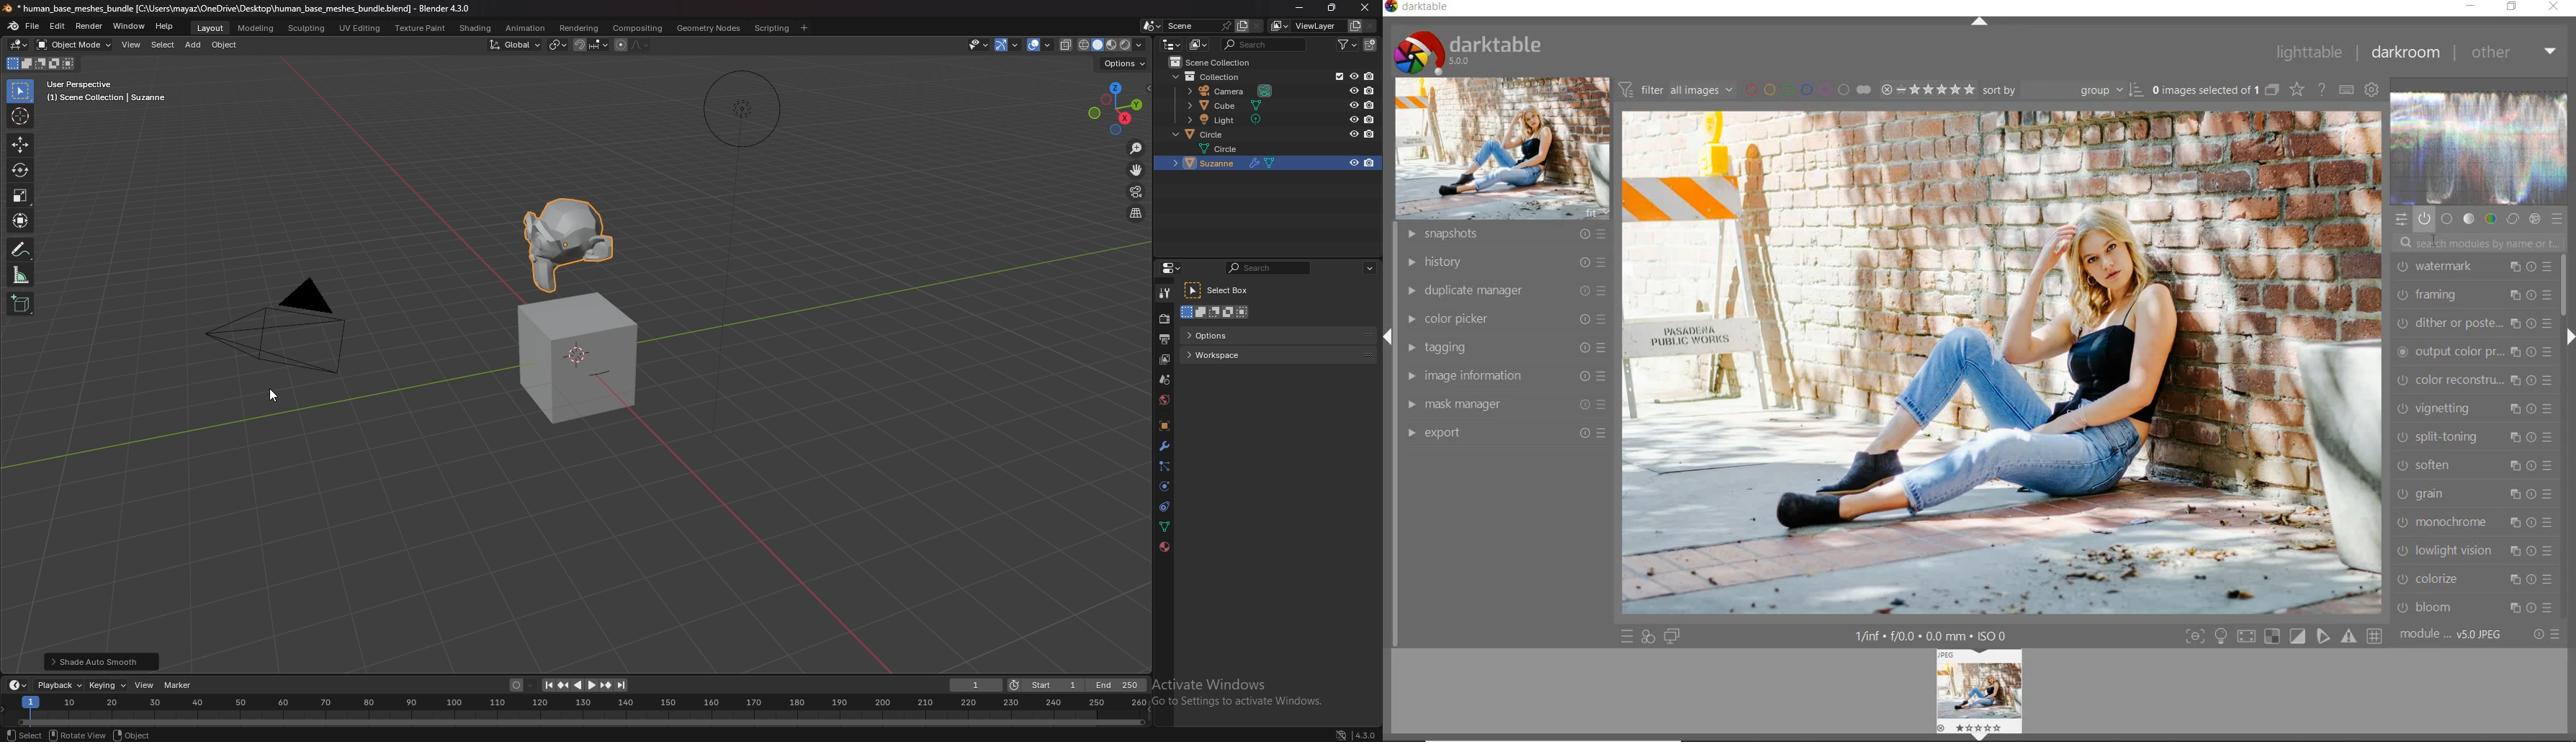  Describe the element at coordinates (89, 26) in the screenshot. I see `render` at that location.